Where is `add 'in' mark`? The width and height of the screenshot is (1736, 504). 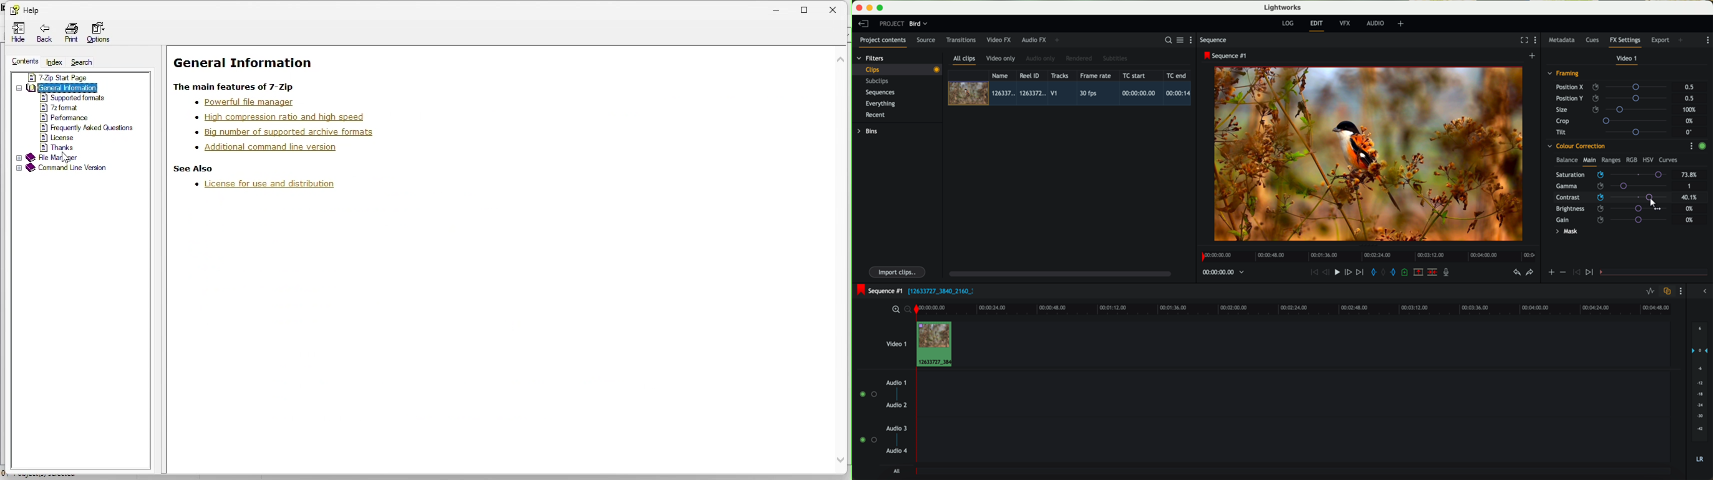
add 'in' mark is located at coordinates (1372, 273).